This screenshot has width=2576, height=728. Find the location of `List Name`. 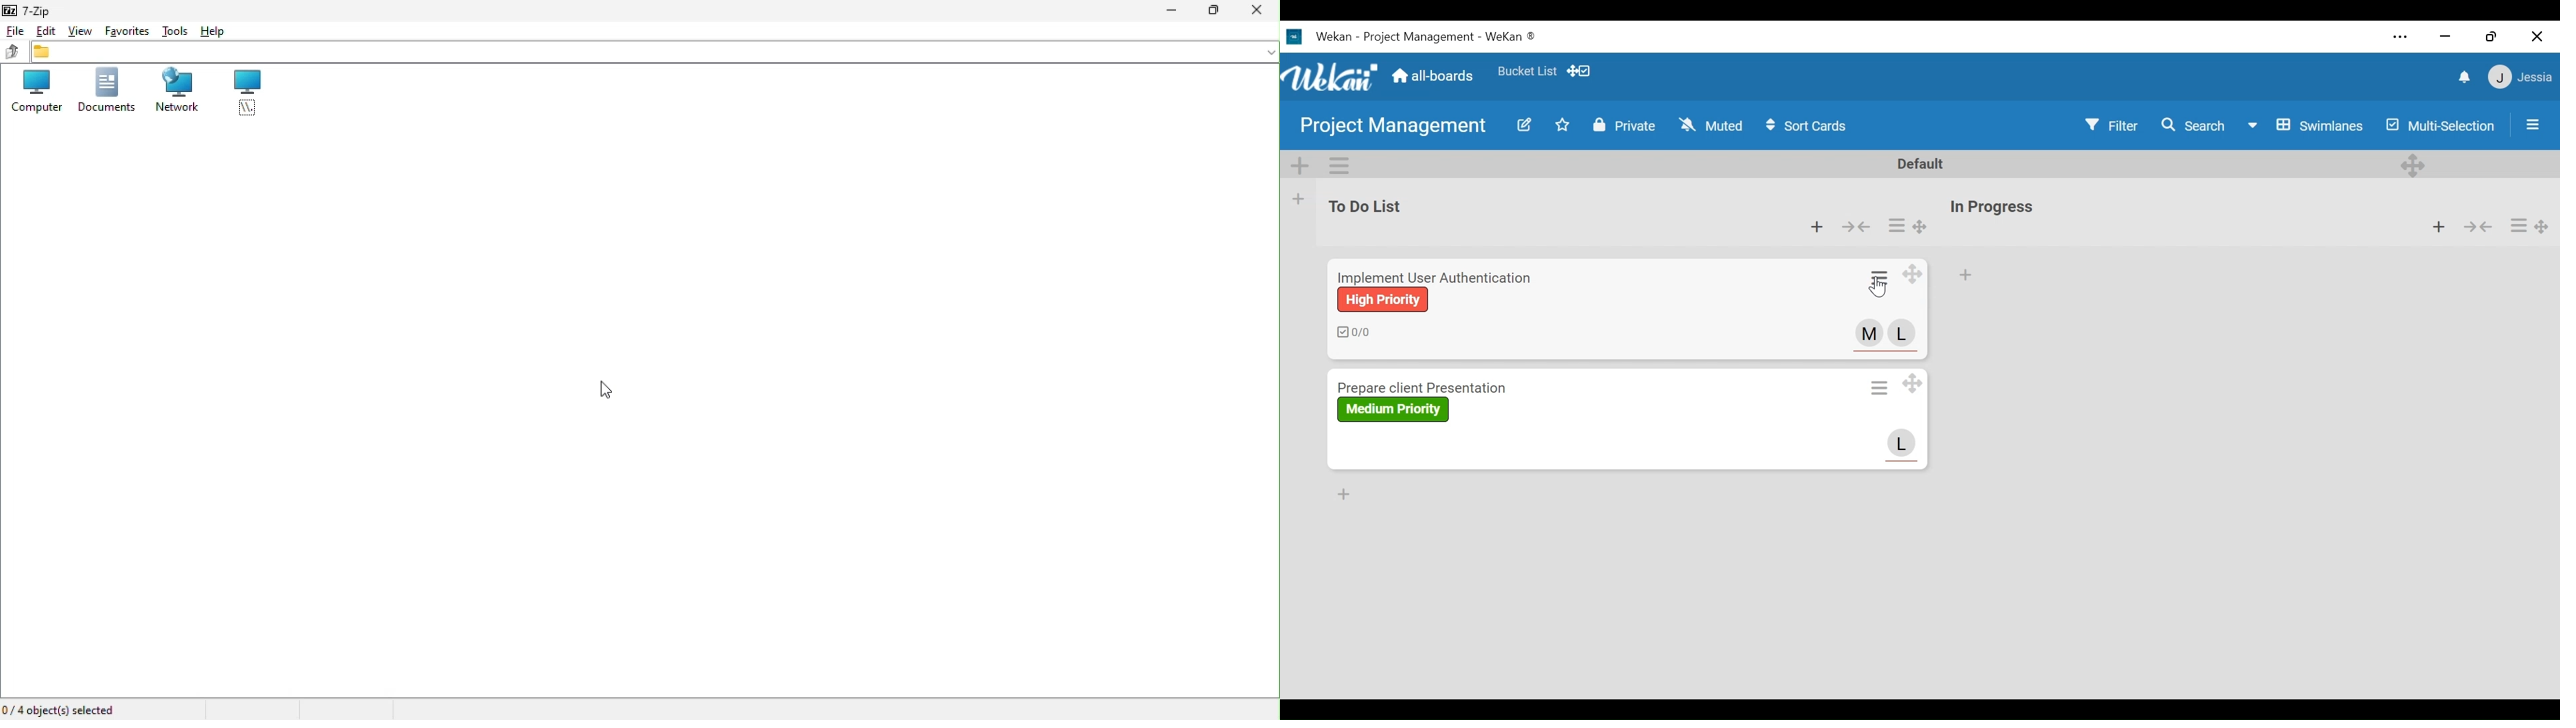

List Name is located at coordinates (1990, 207).